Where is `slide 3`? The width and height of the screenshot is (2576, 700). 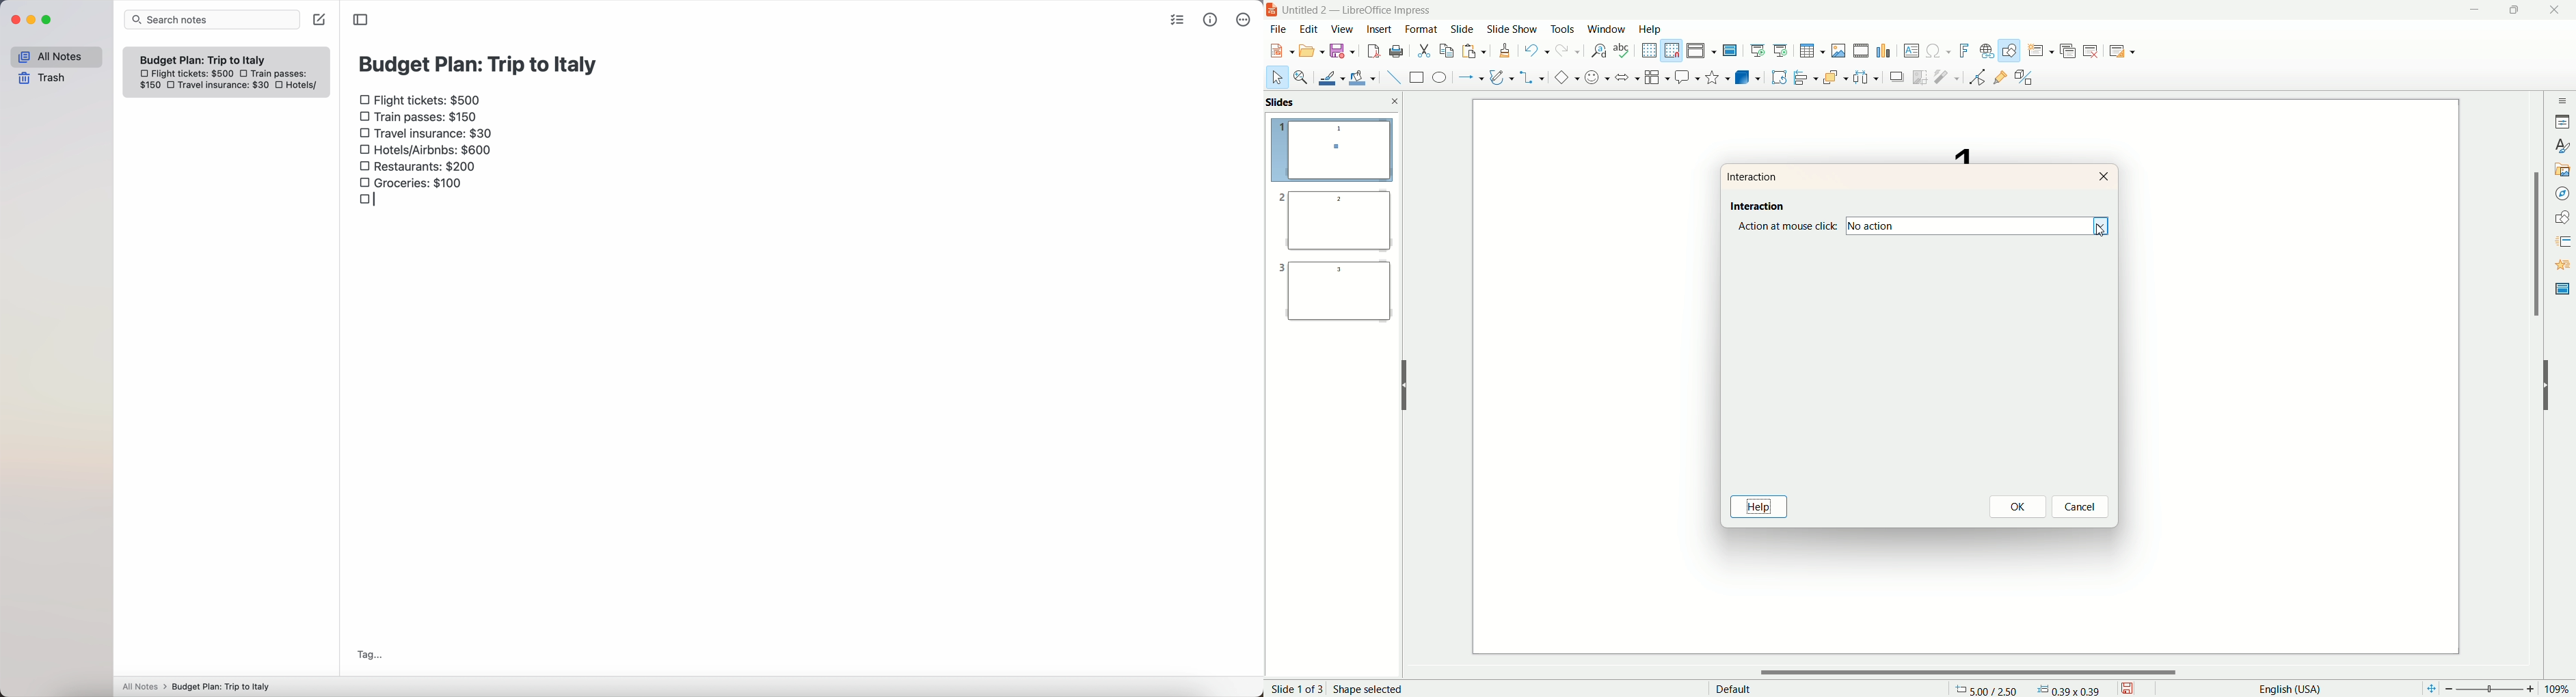 slide 3 is located at coordinates (1336, 297).